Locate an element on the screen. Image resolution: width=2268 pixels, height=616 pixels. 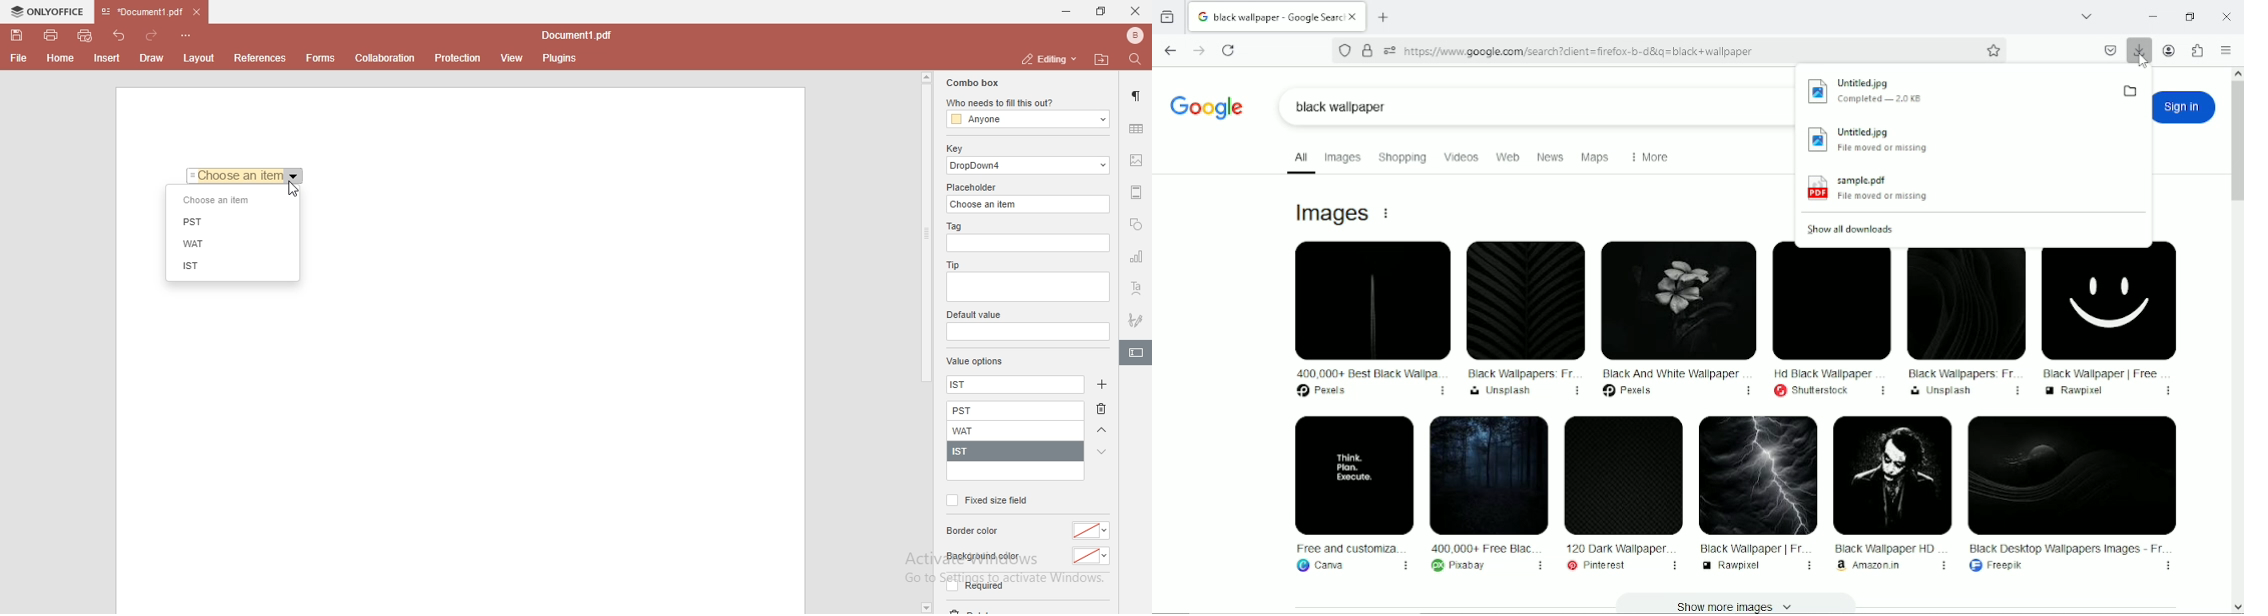
dropdown is located at coordinates (925, 607).